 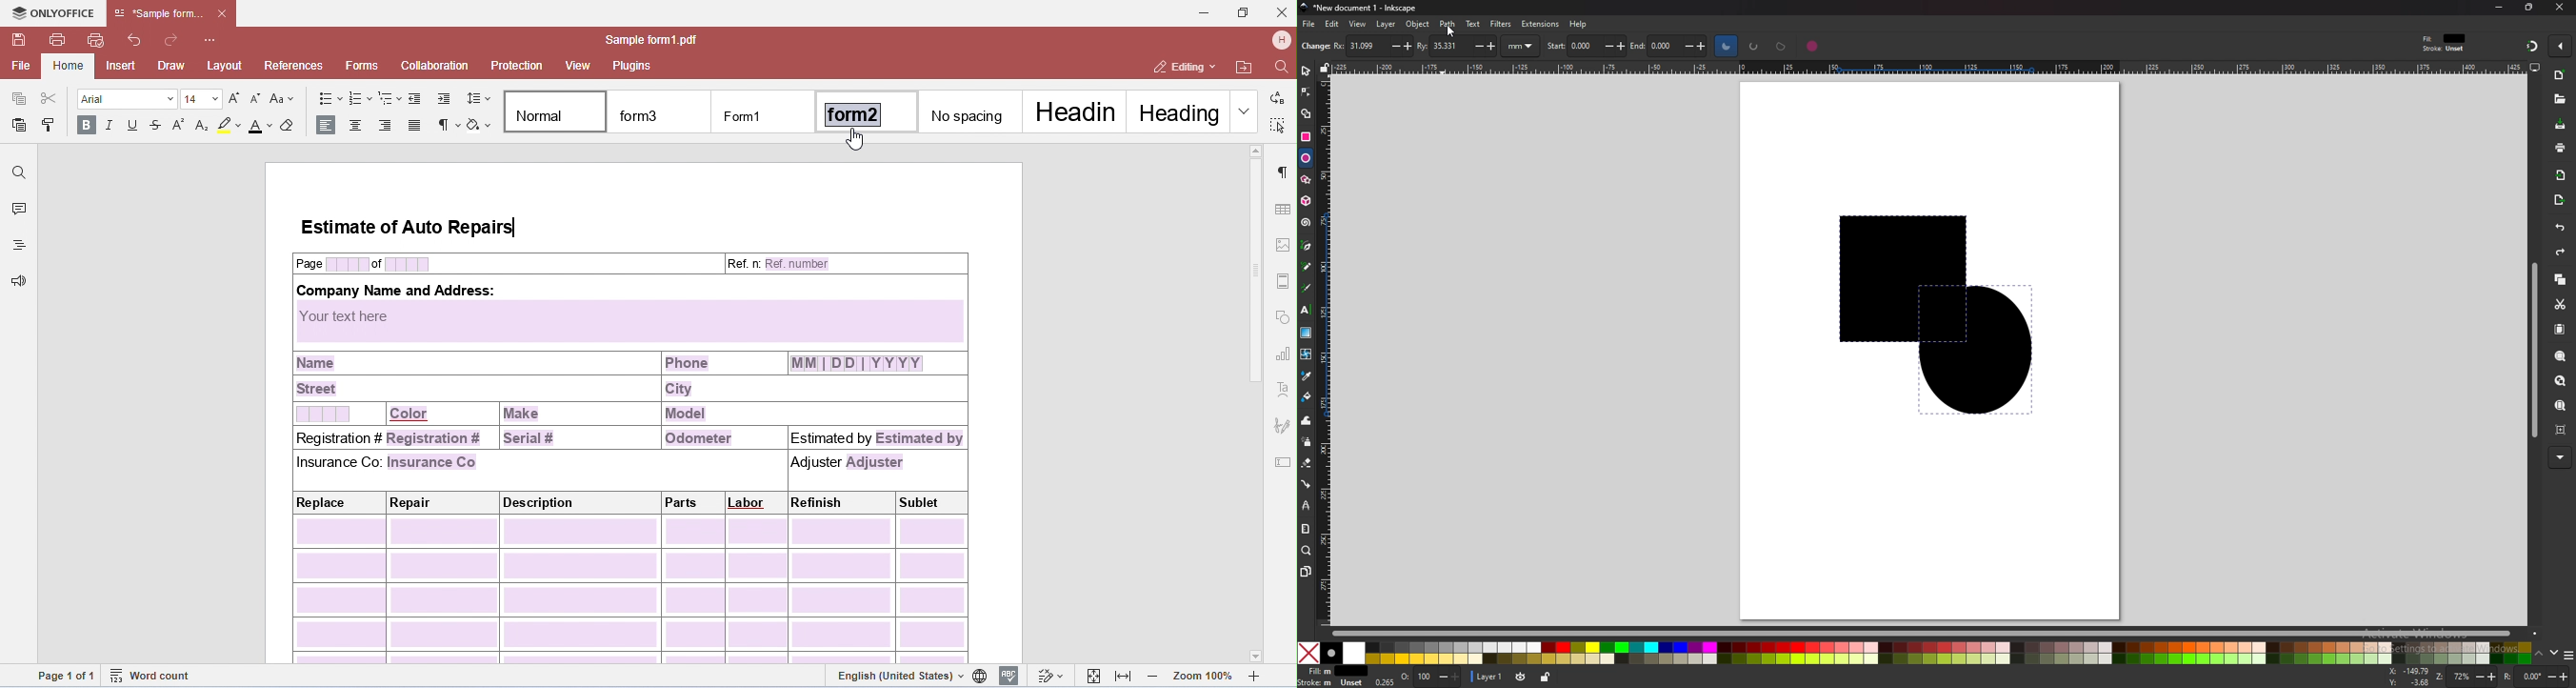 I want to click on open, so click(x=2559, y=99).